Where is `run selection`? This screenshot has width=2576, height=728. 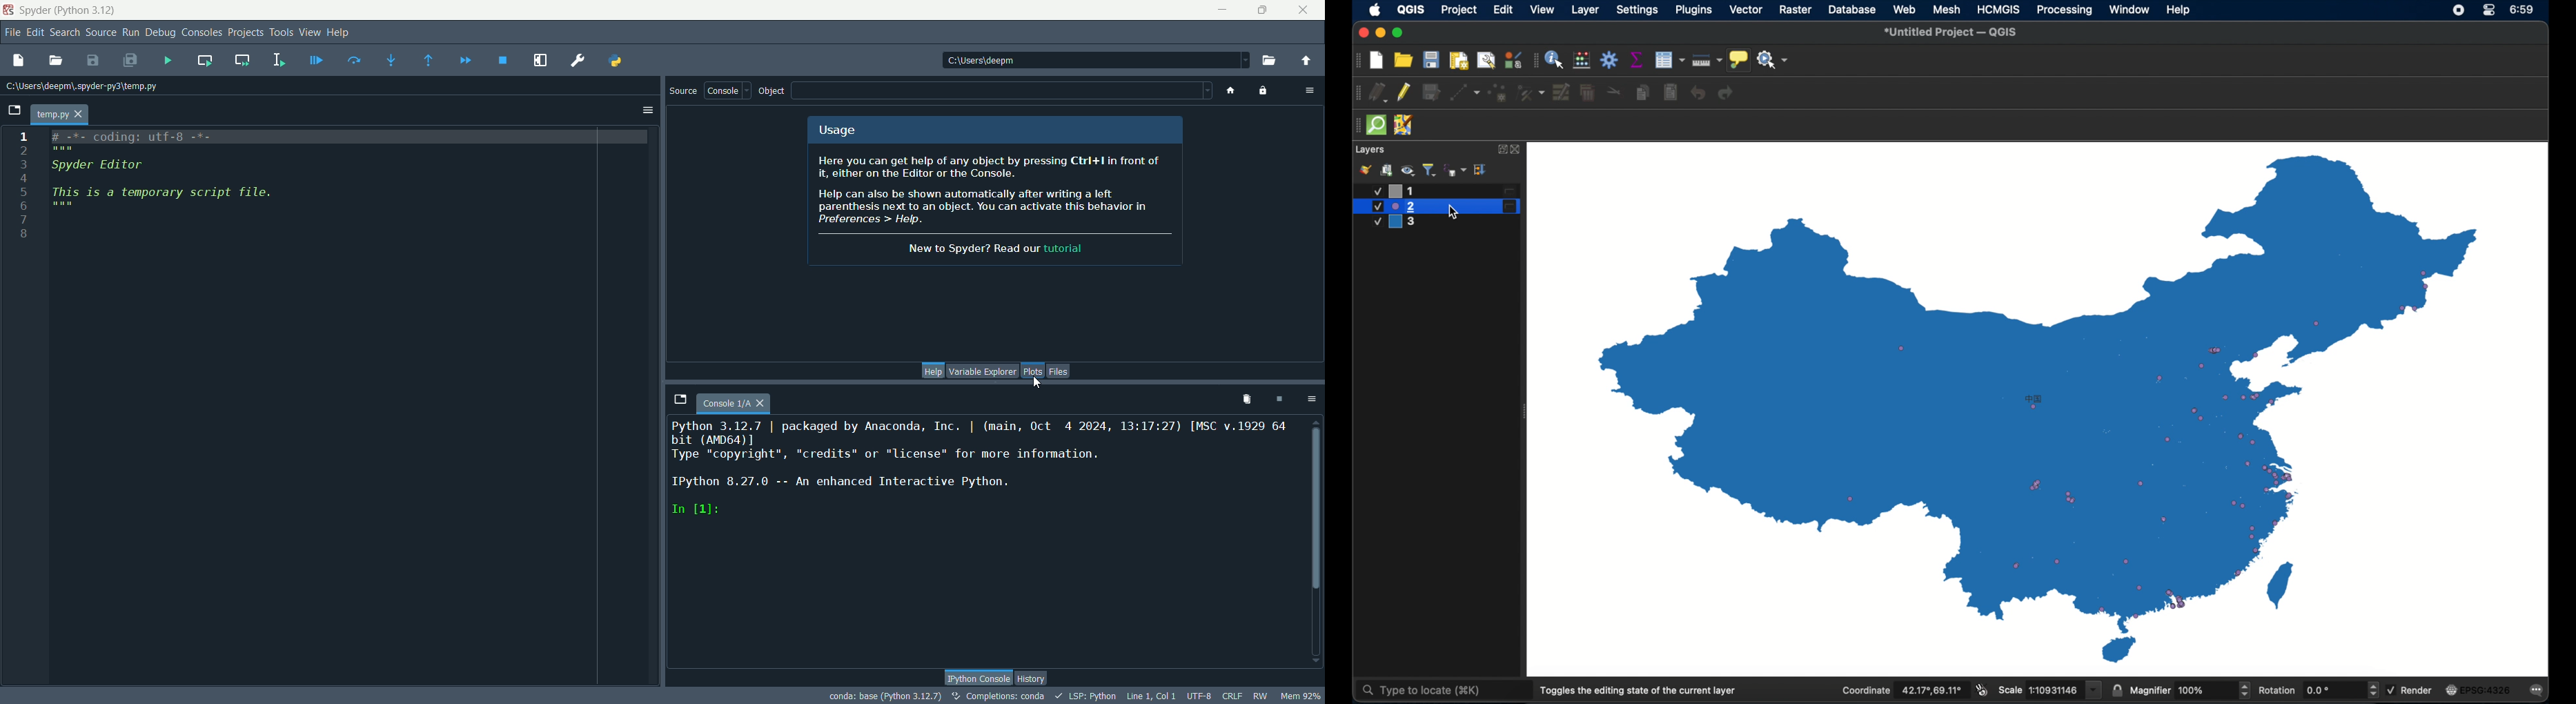 run selection is located at coordinates (284, 60).